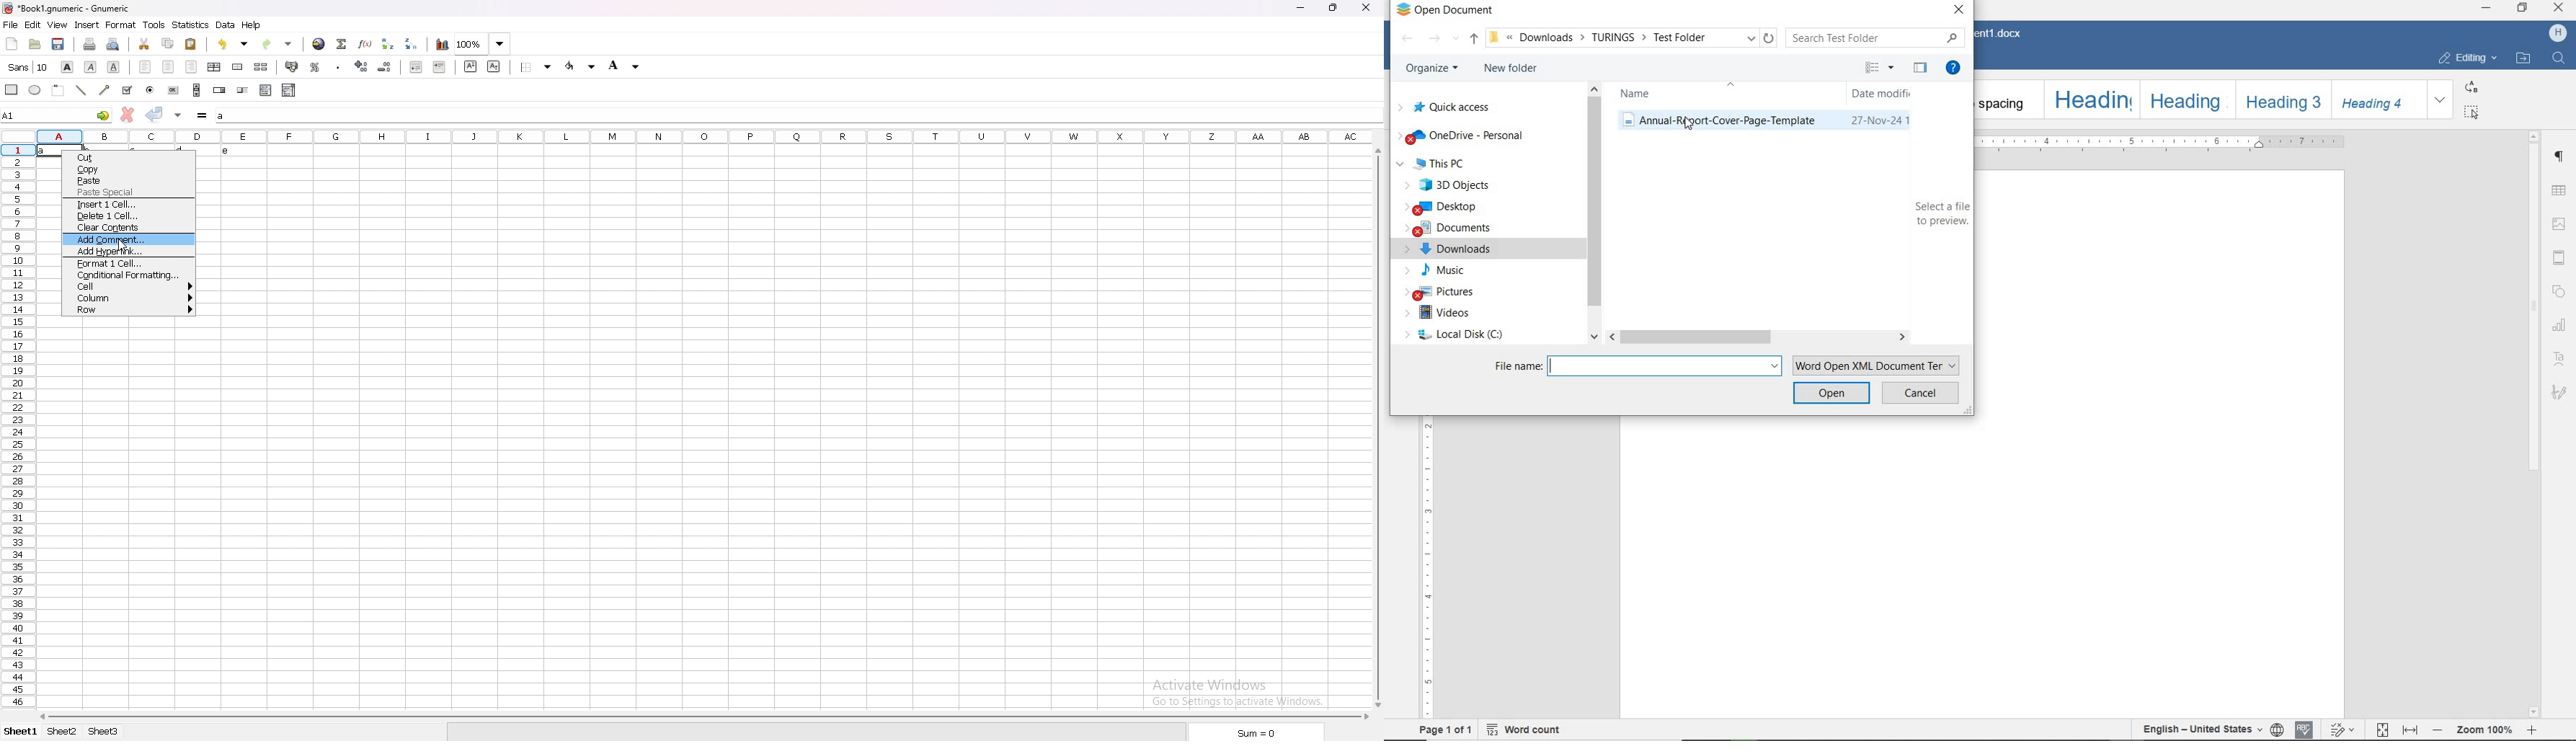 The height and width of the screenshot is (756, 2576). I want to click on accept change in multiple cell, so click(178, 115).